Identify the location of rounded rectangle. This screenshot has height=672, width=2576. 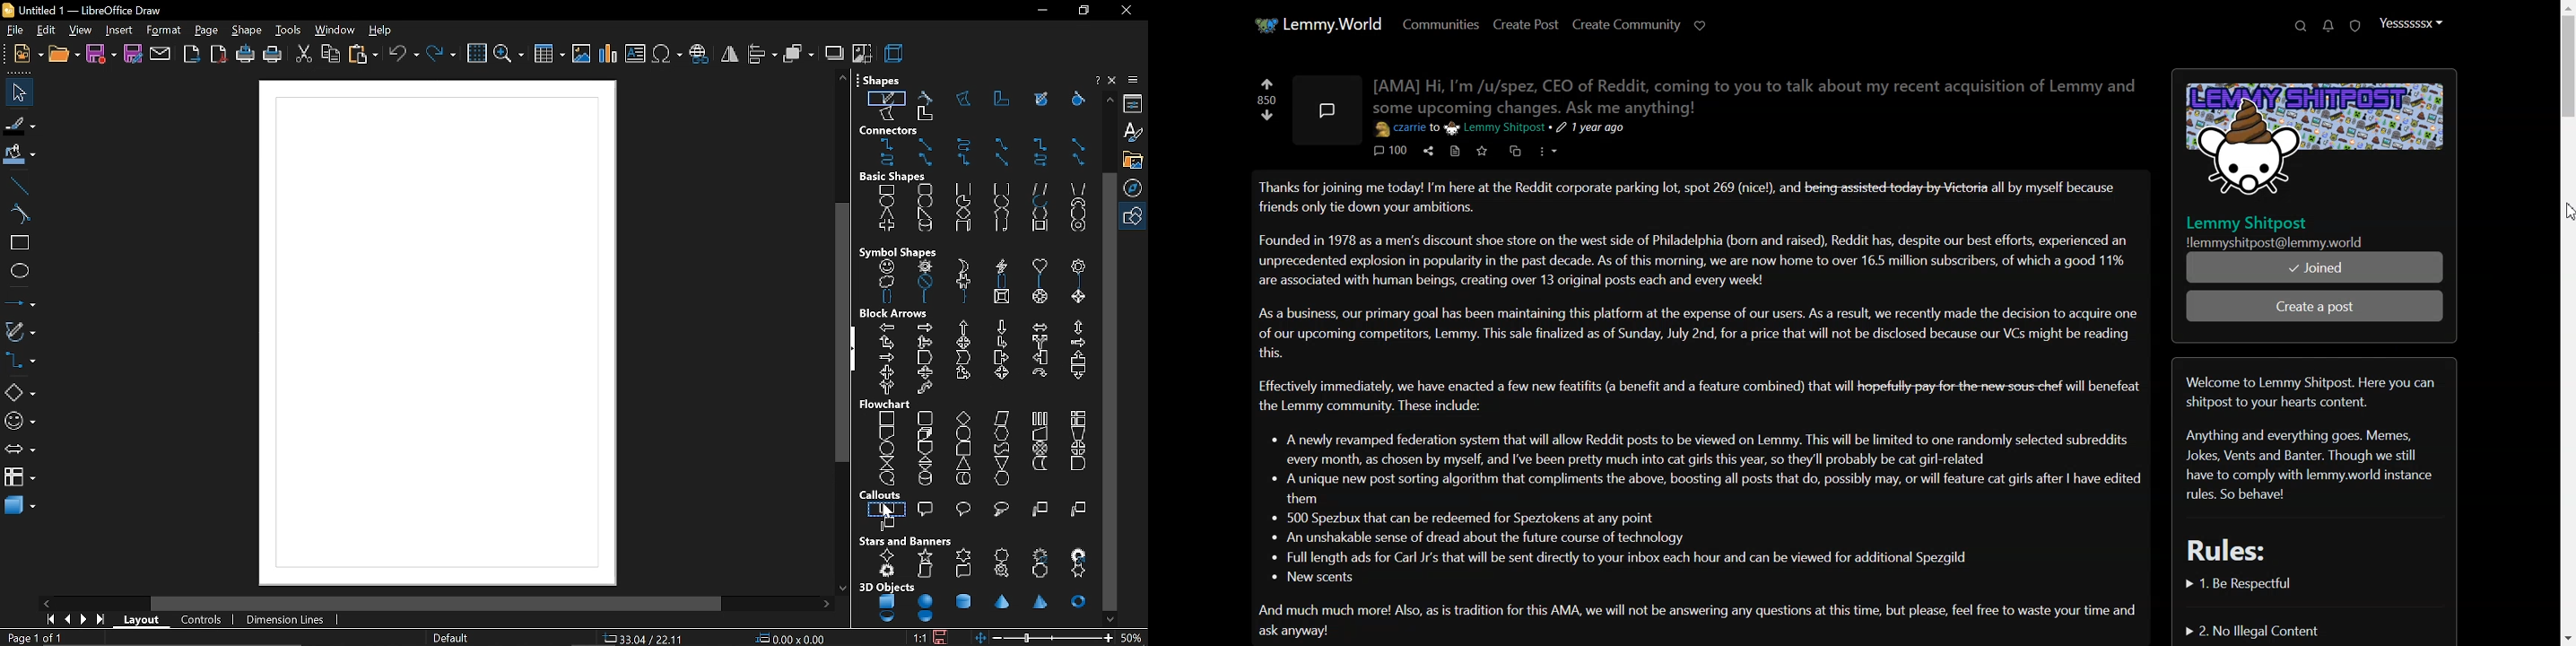
(924, 189).